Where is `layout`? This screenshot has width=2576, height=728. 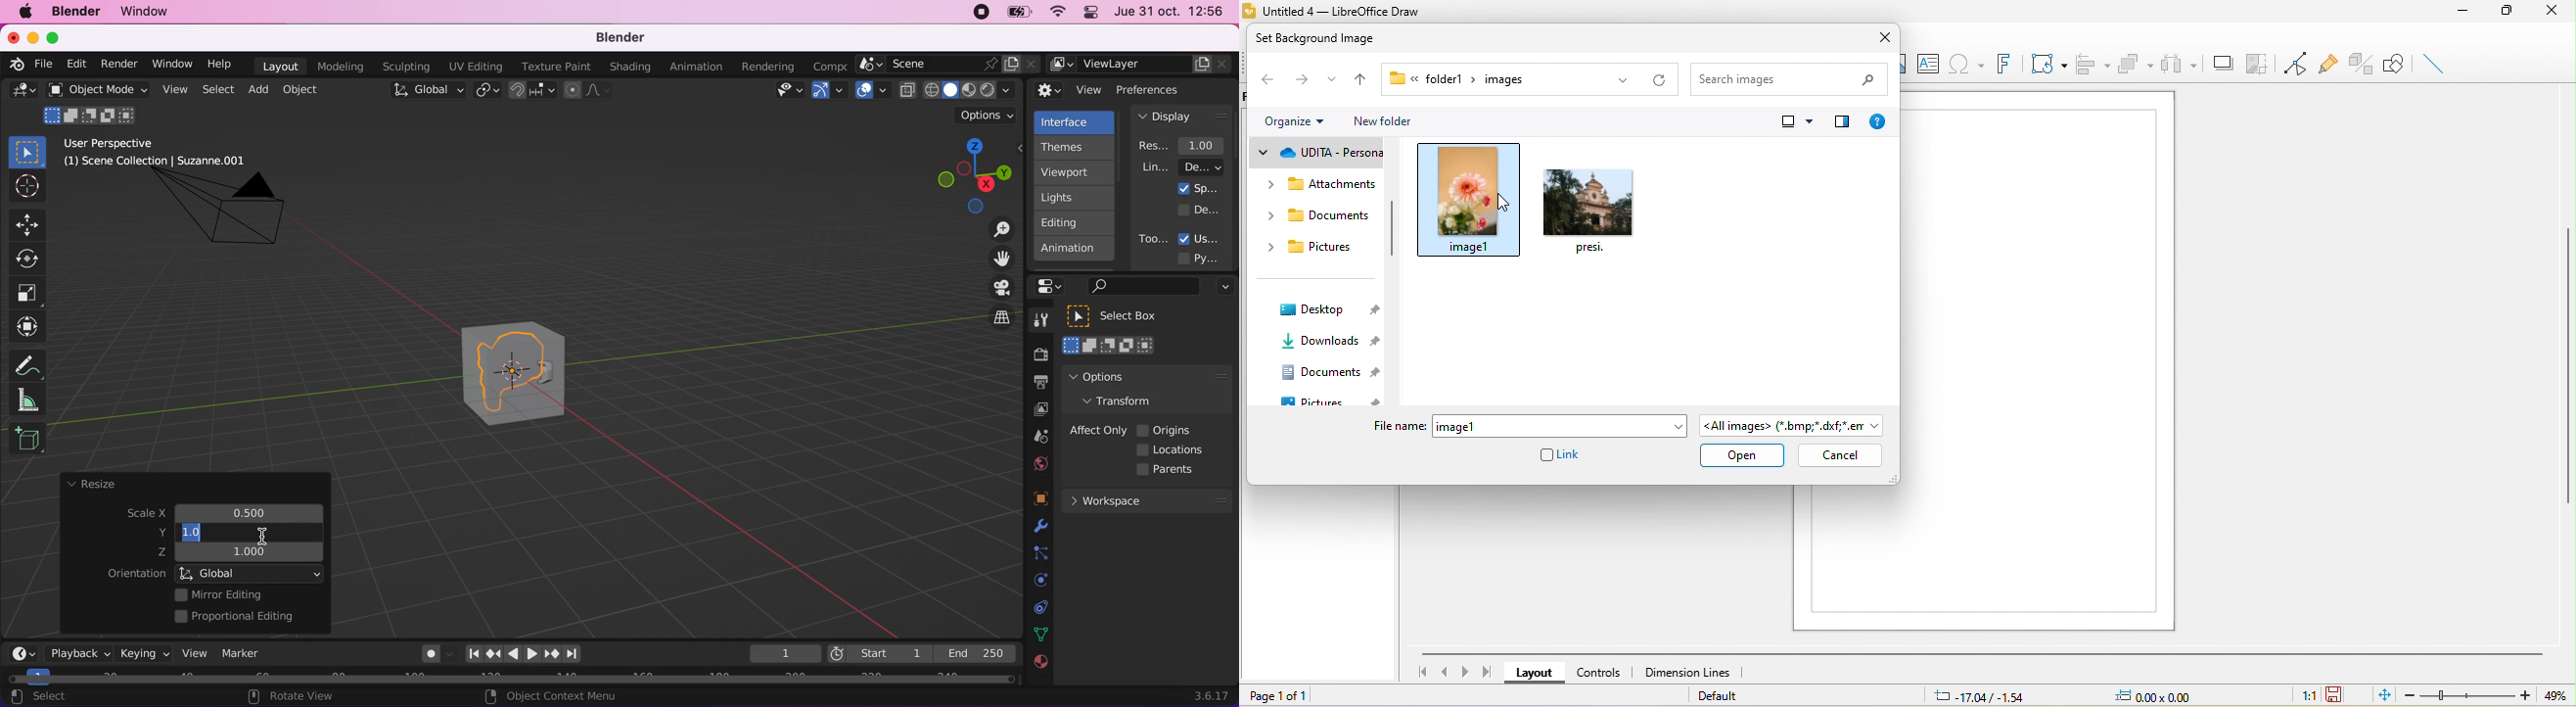 layout is located at coordinates (1535, 674).